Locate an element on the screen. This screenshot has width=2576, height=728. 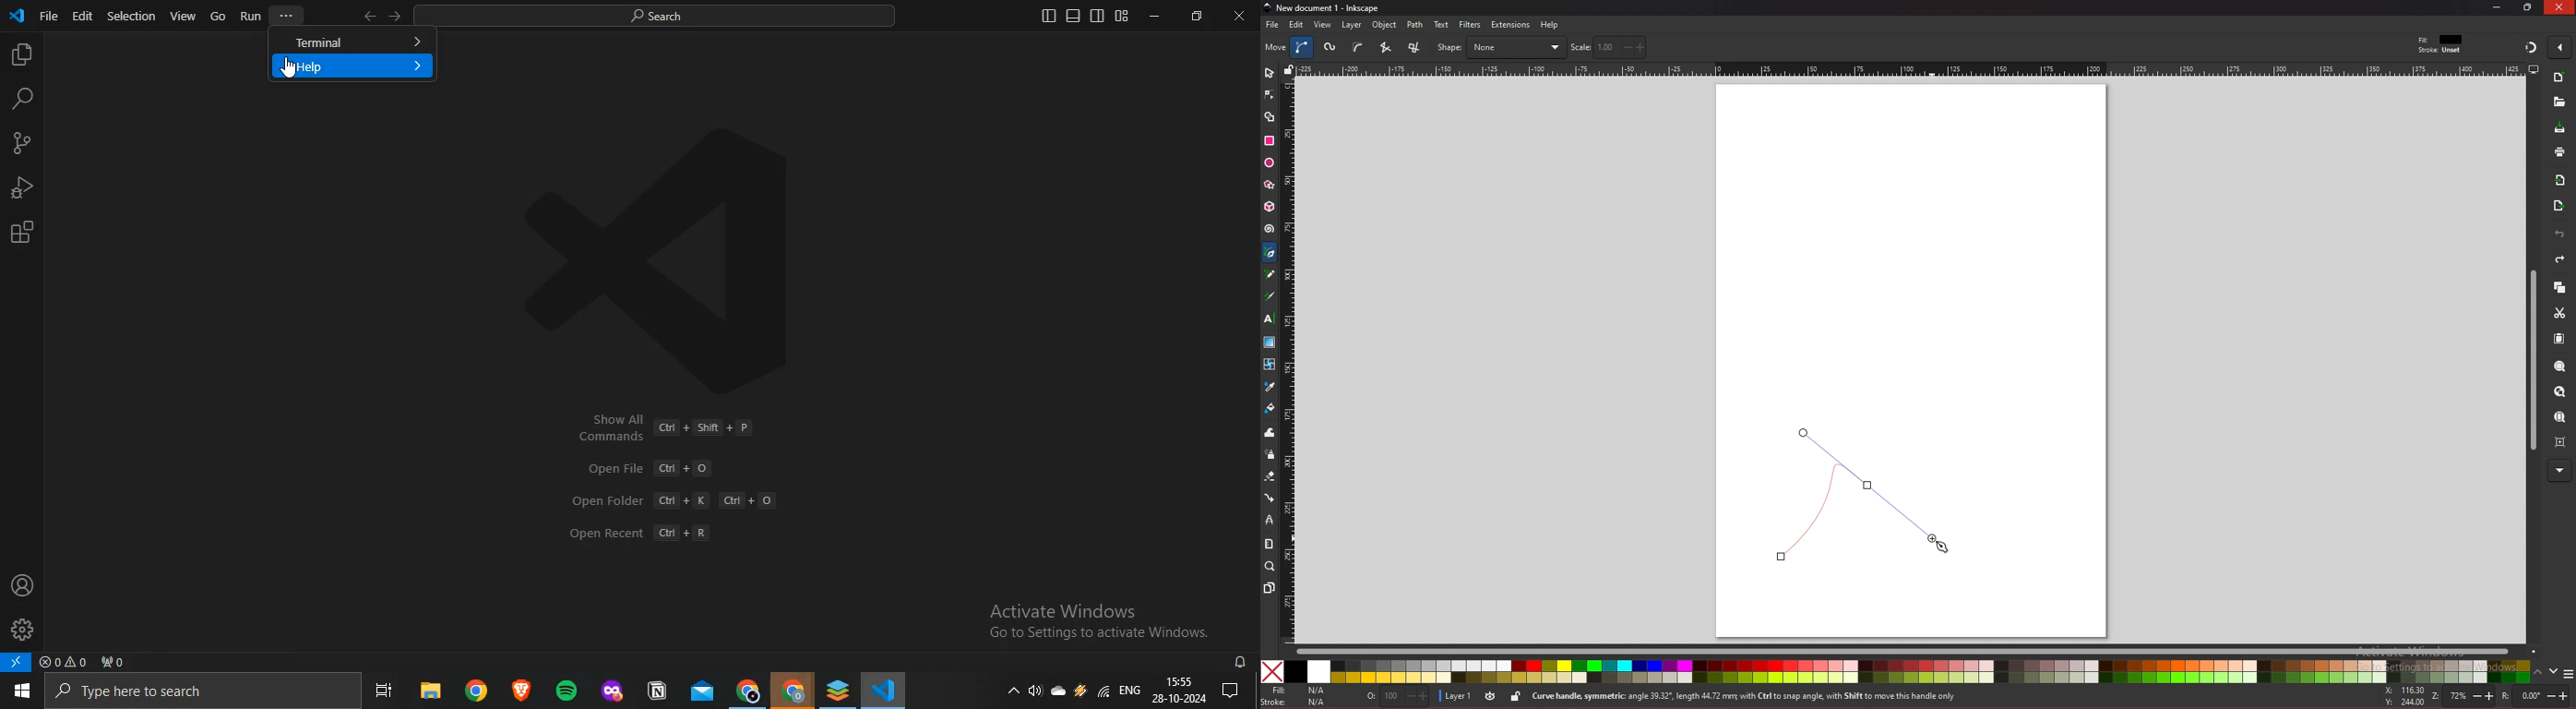
minimize is located at coordinates (1153, 15).